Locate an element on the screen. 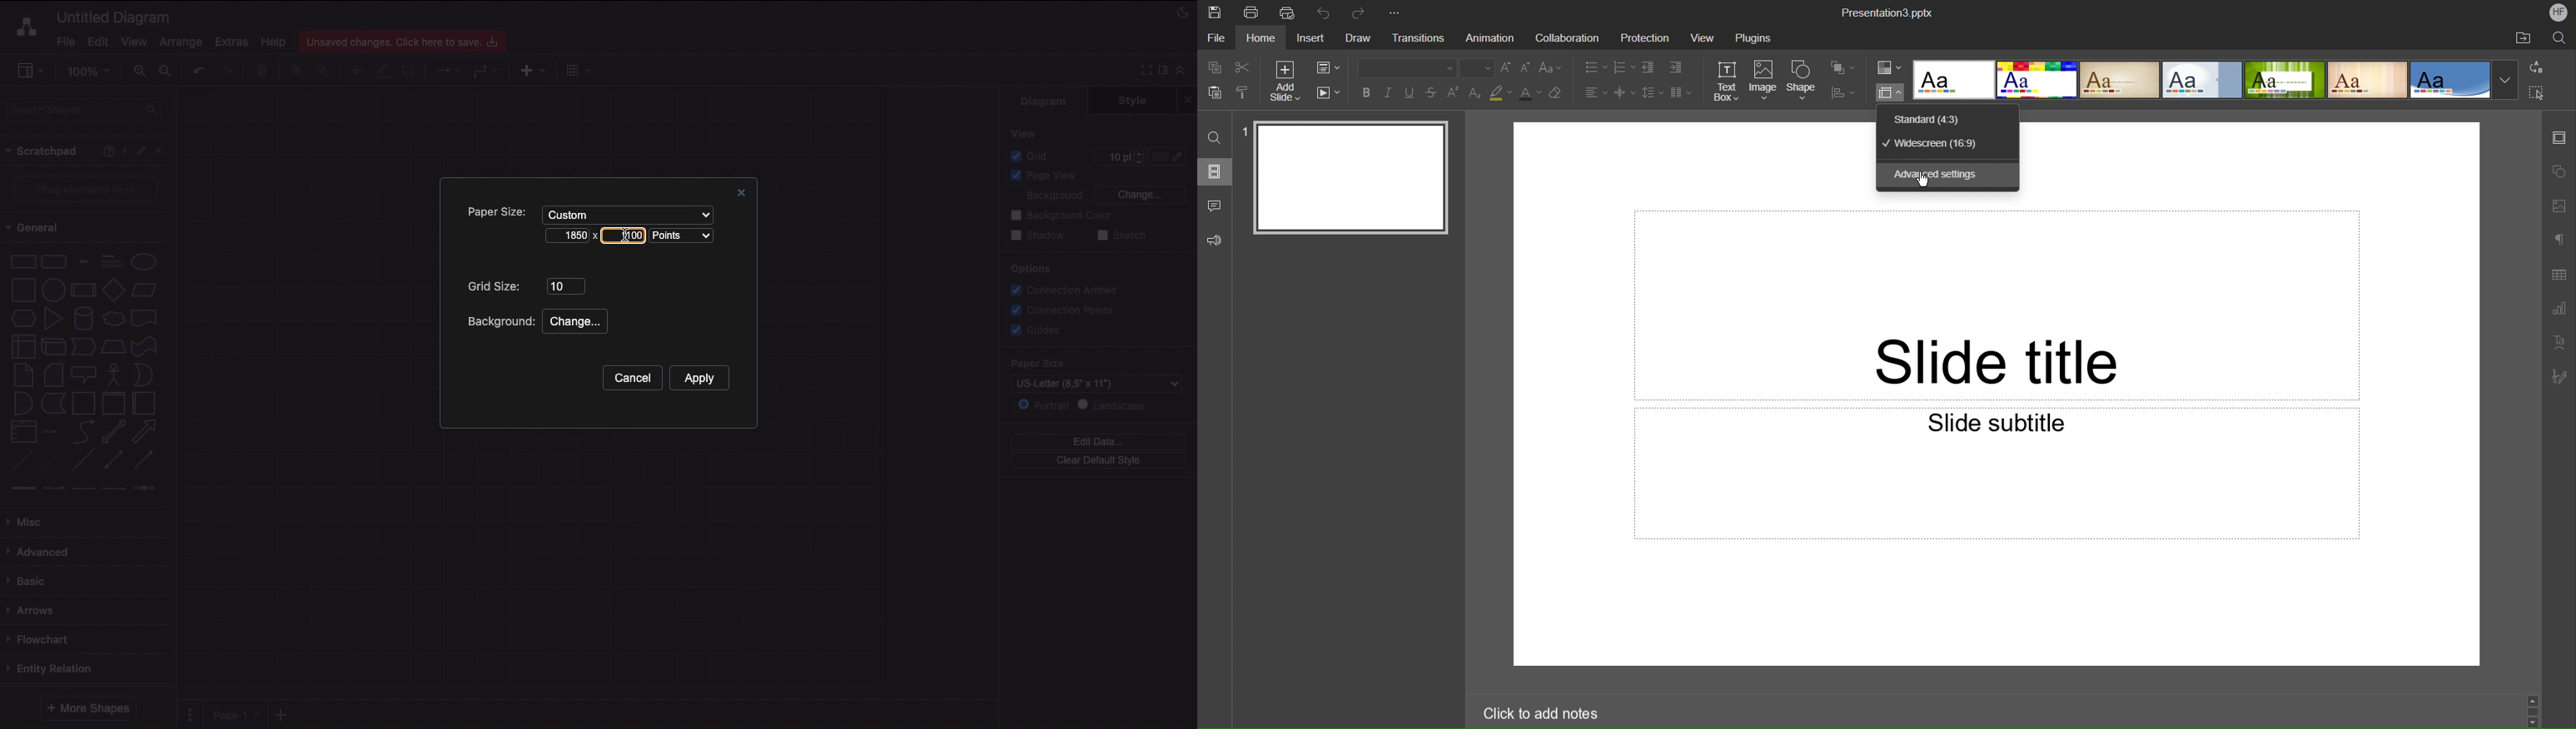 This screenshot has width=2576, height=756. Format is located at coordinates (1164, 72).